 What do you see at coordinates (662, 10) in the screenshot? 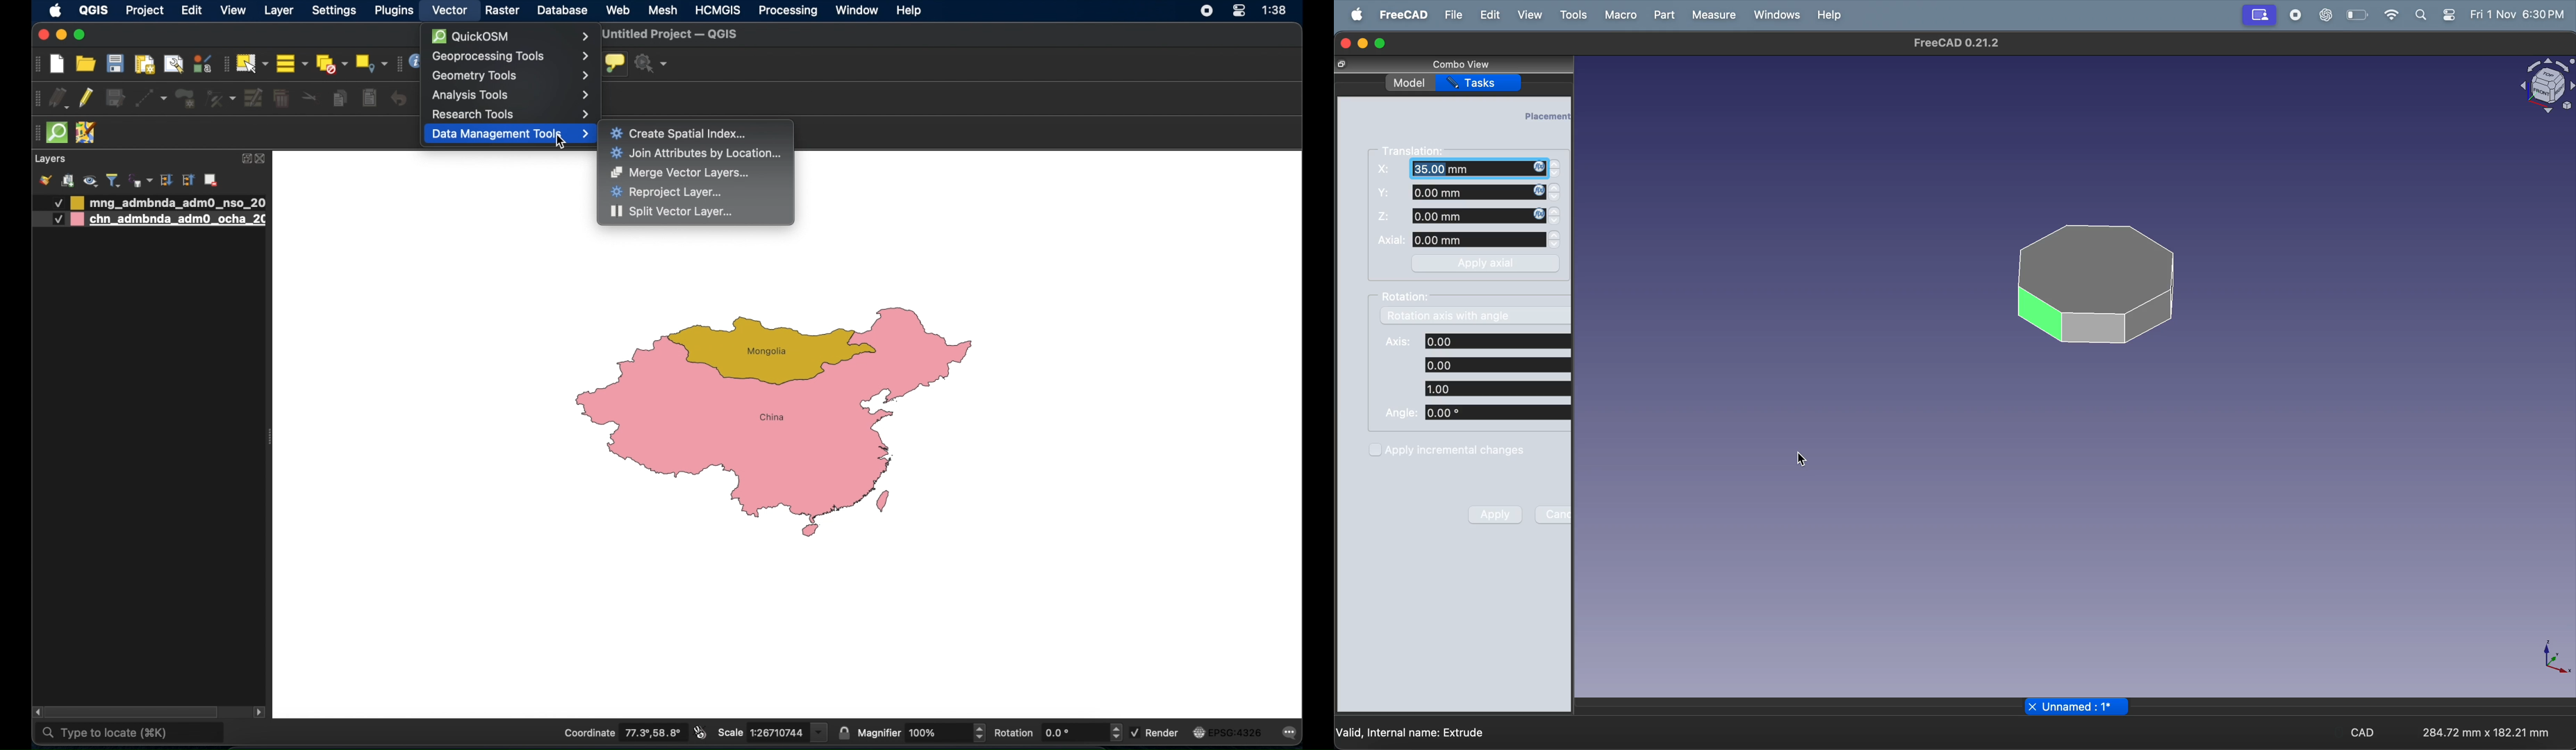
I see `mesh` at bounding box center [662, 10].